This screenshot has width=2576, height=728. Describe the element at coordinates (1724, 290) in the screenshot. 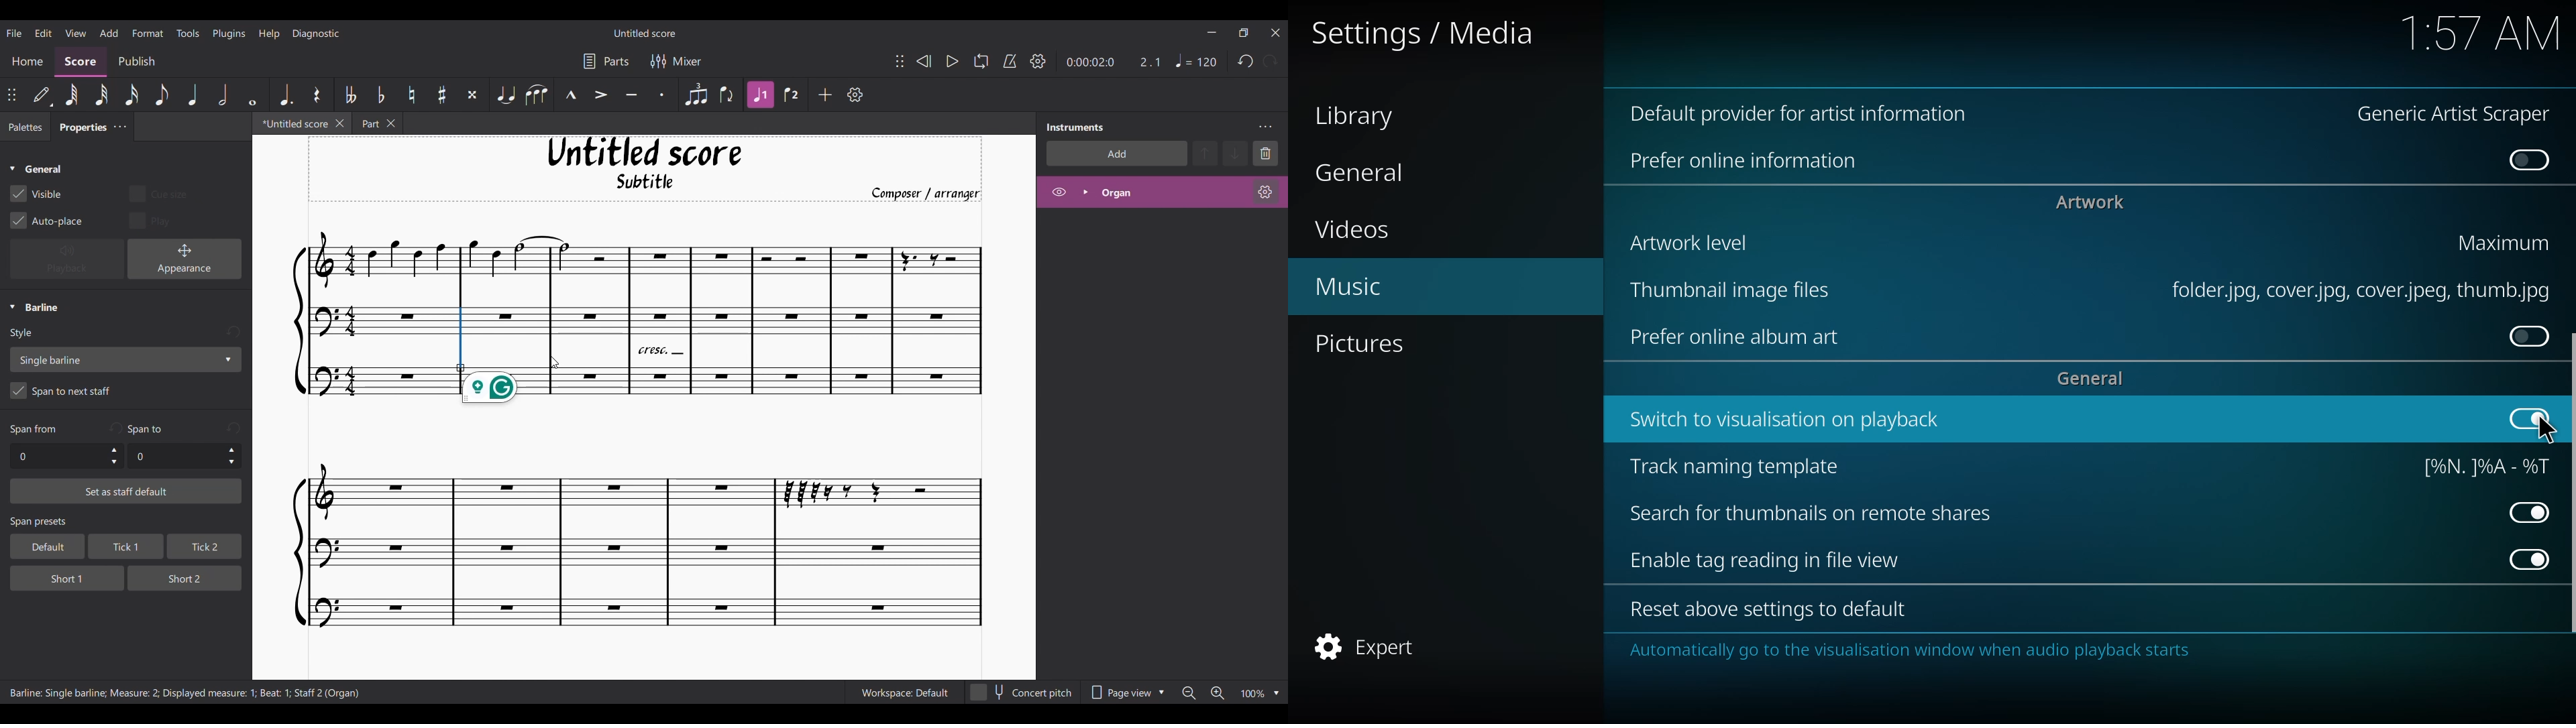

I see `thumbnail image file` at that location.